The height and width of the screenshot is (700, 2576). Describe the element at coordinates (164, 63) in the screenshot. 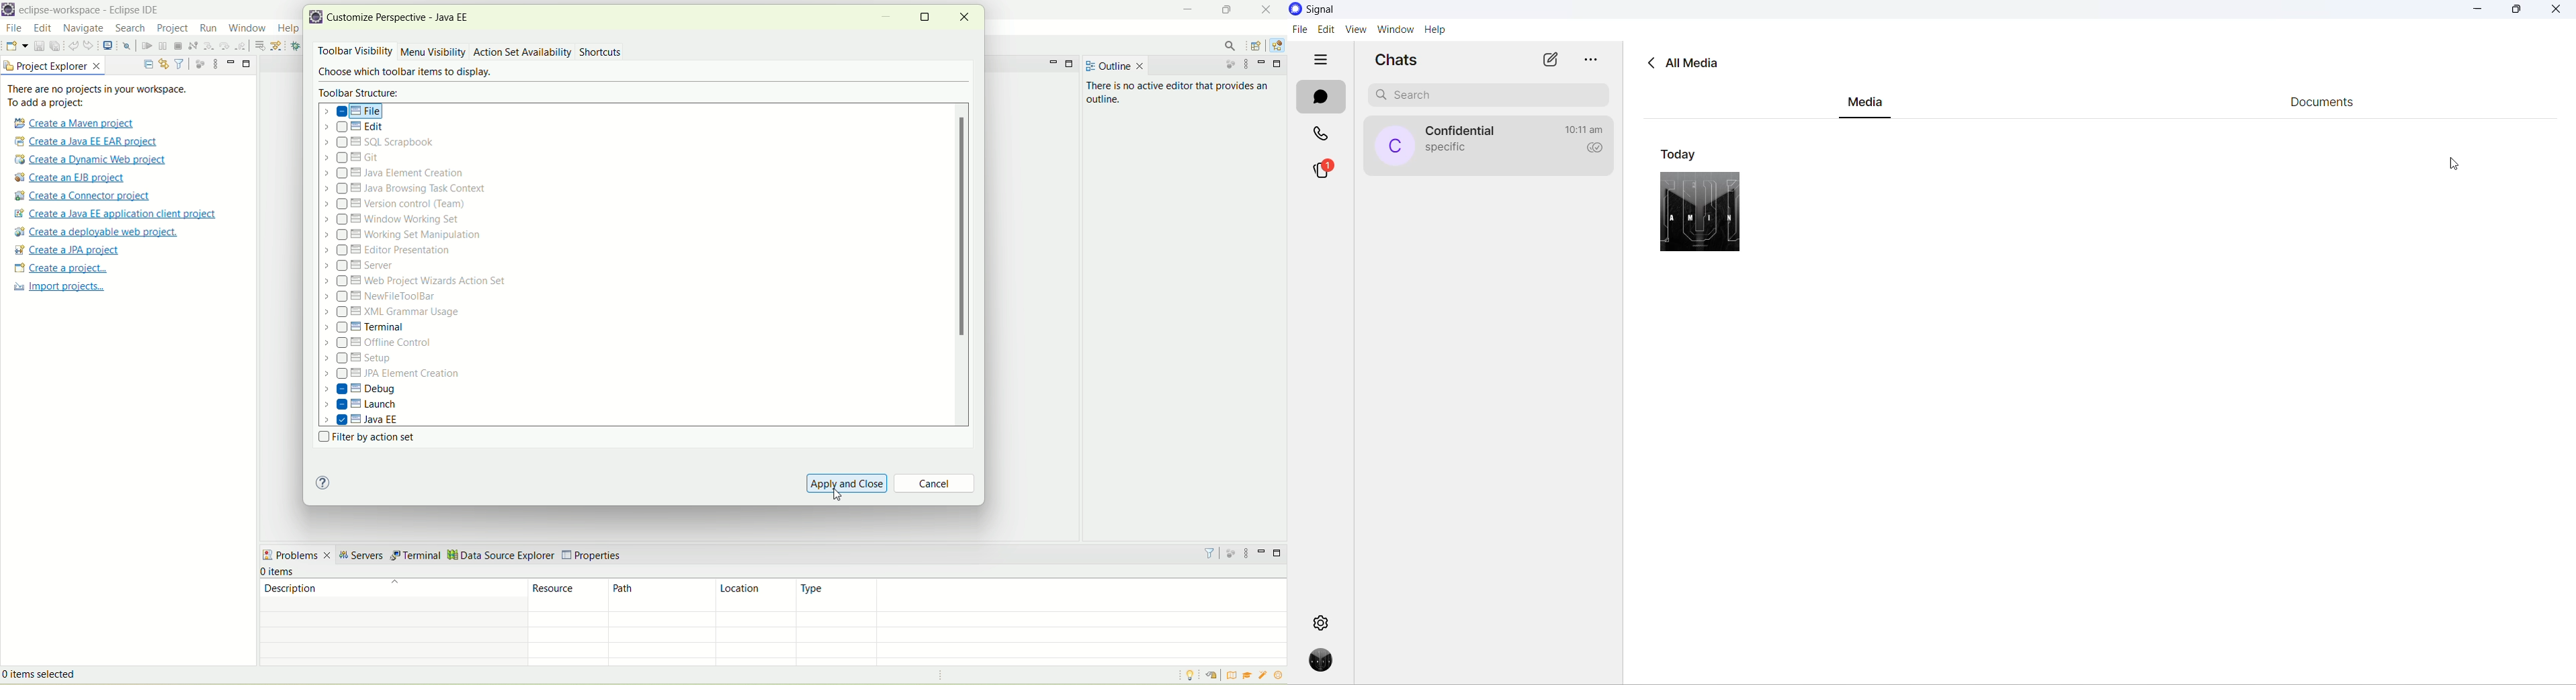

I see `link with editor` at that location.